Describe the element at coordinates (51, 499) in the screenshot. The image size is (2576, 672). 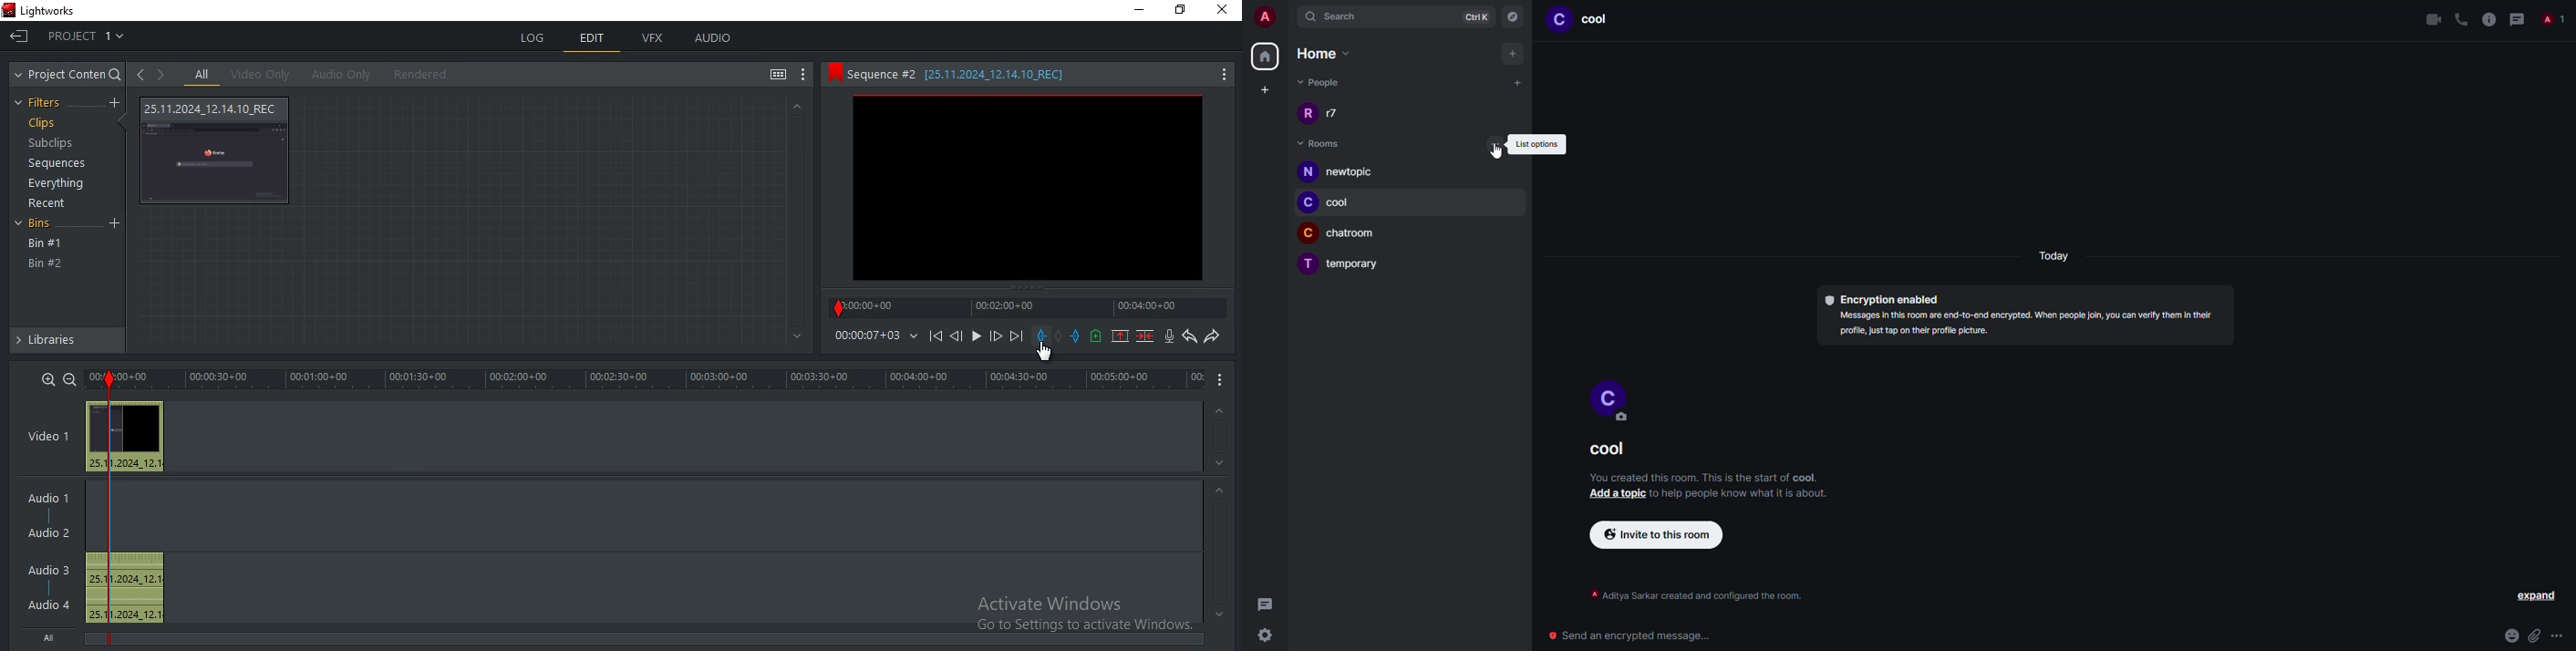
I see `audio 1` at that location.